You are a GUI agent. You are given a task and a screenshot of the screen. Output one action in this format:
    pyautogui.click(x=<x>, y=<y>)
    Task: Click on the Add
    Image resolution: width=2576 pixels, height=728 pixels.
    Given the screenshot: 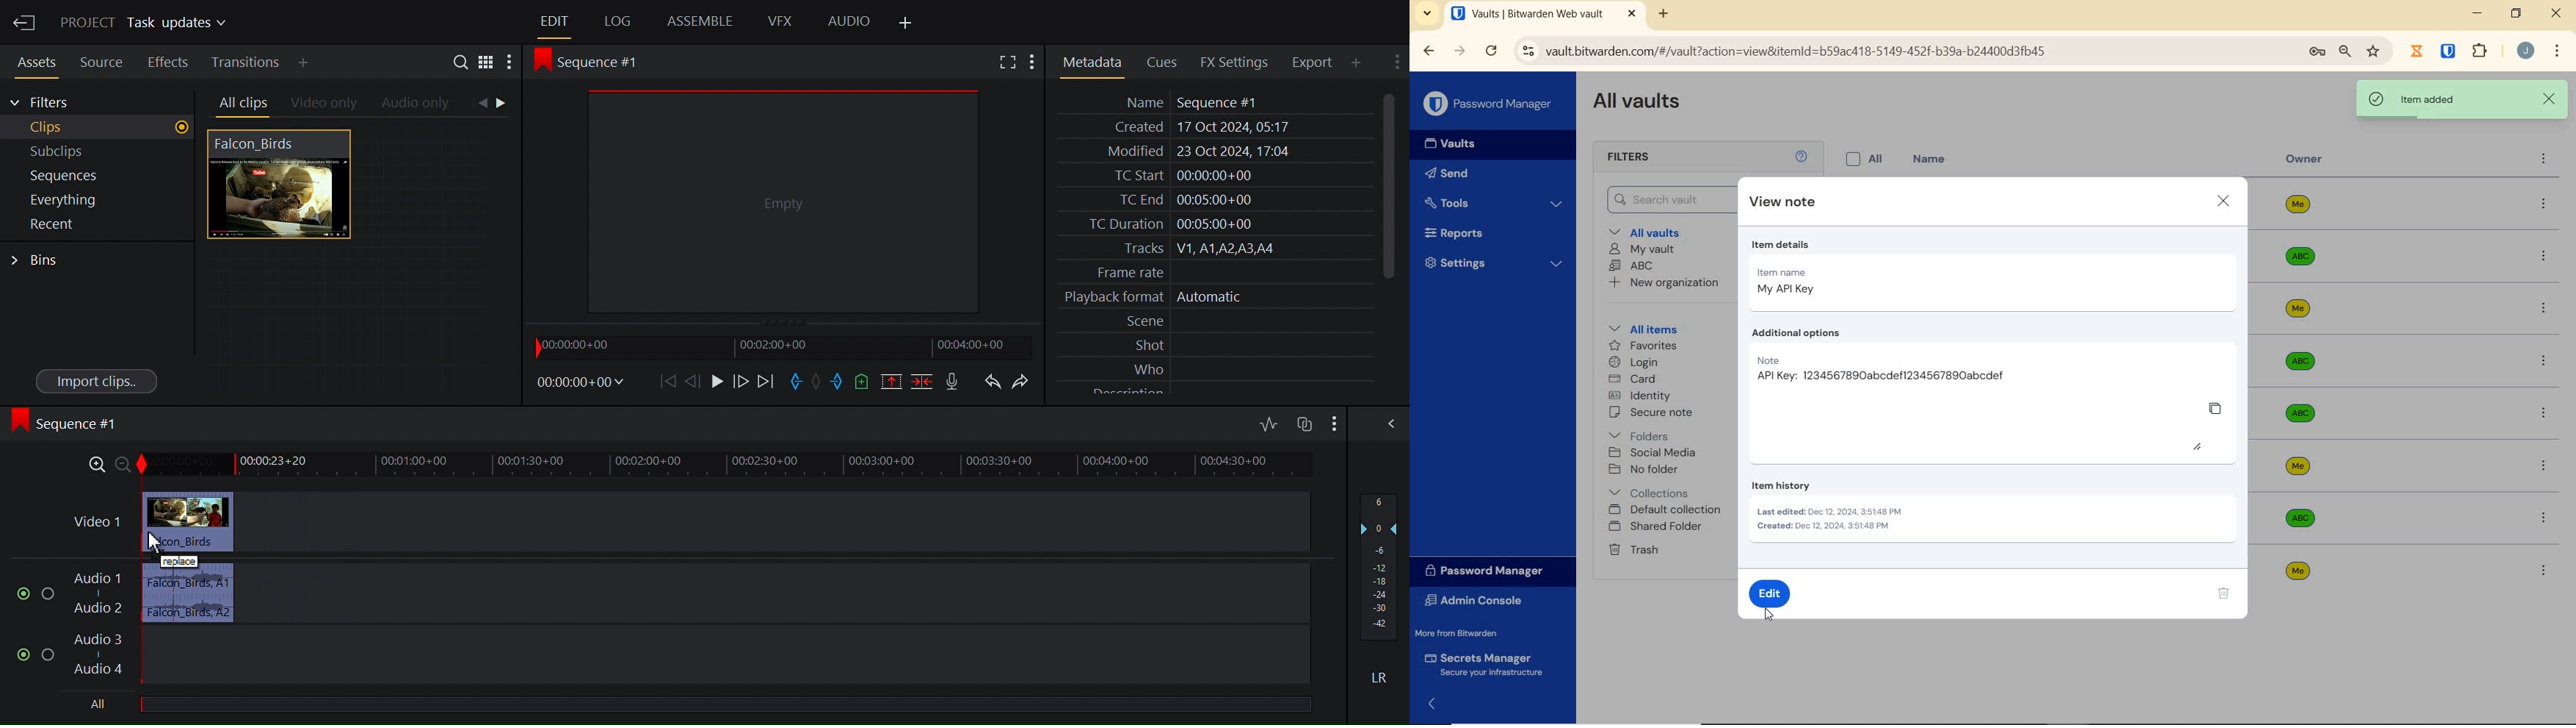 What is the action you would take?
    pyautogui.click(x=316, y=62)
    